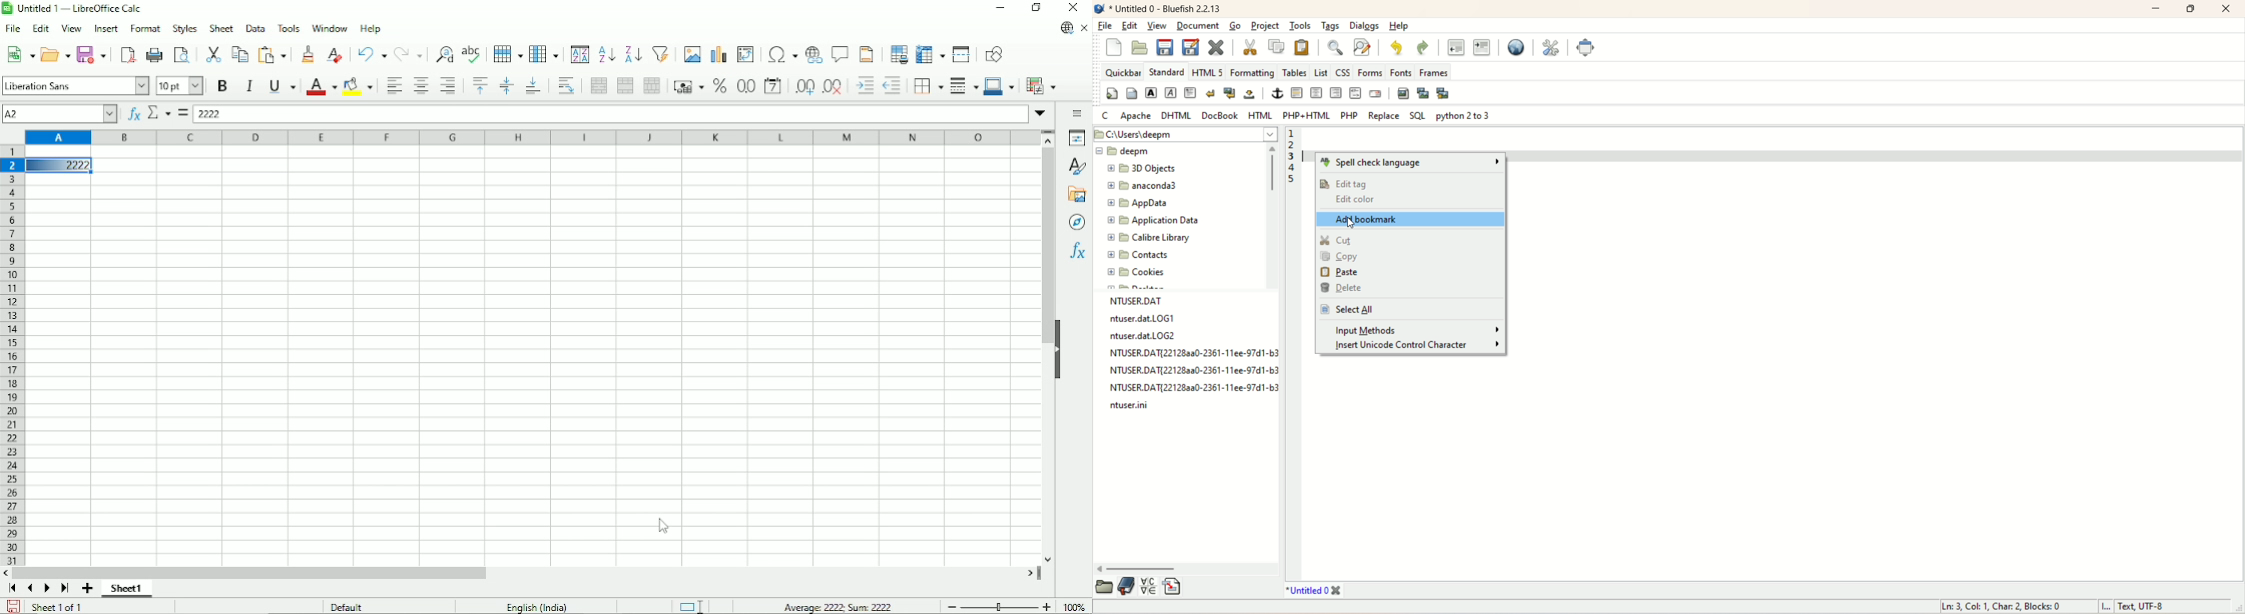 The height and width of the screenshot is (616, 2268). I want to click on Freeze row and column, so click(931, 53).